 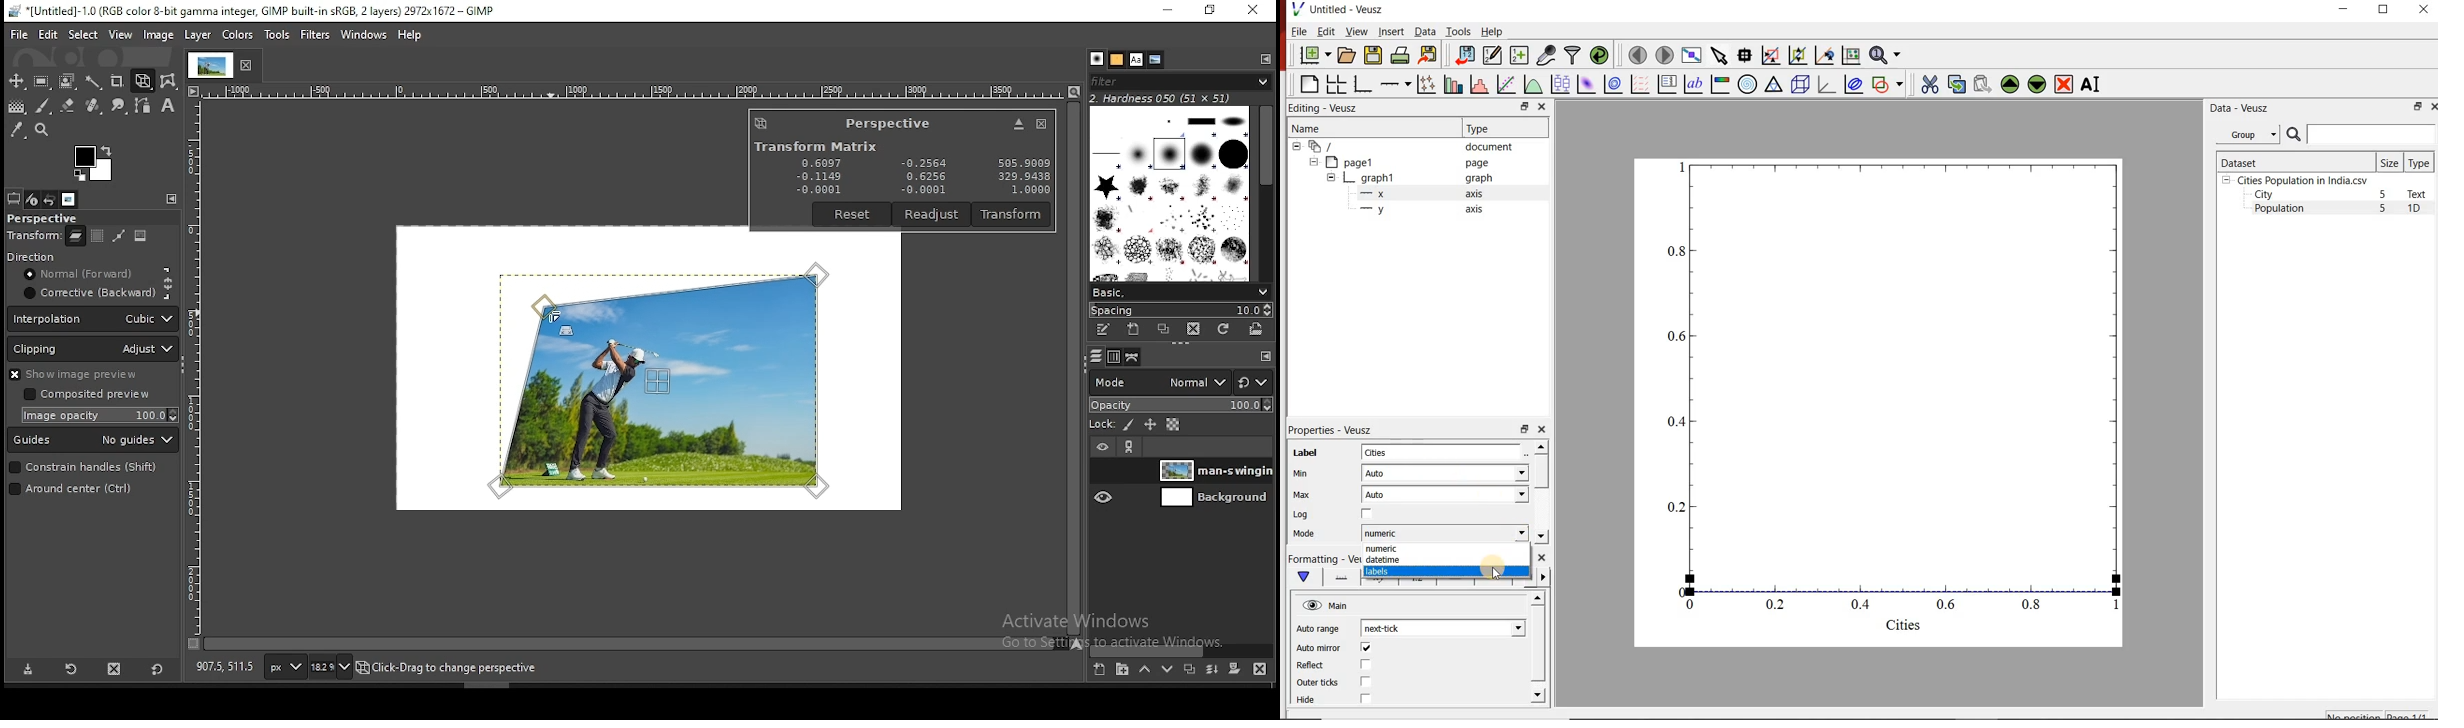 What do you see at coordinates (42, 131) in the screenshot?
I see `zoom tool` at bounding box center [42, 131].